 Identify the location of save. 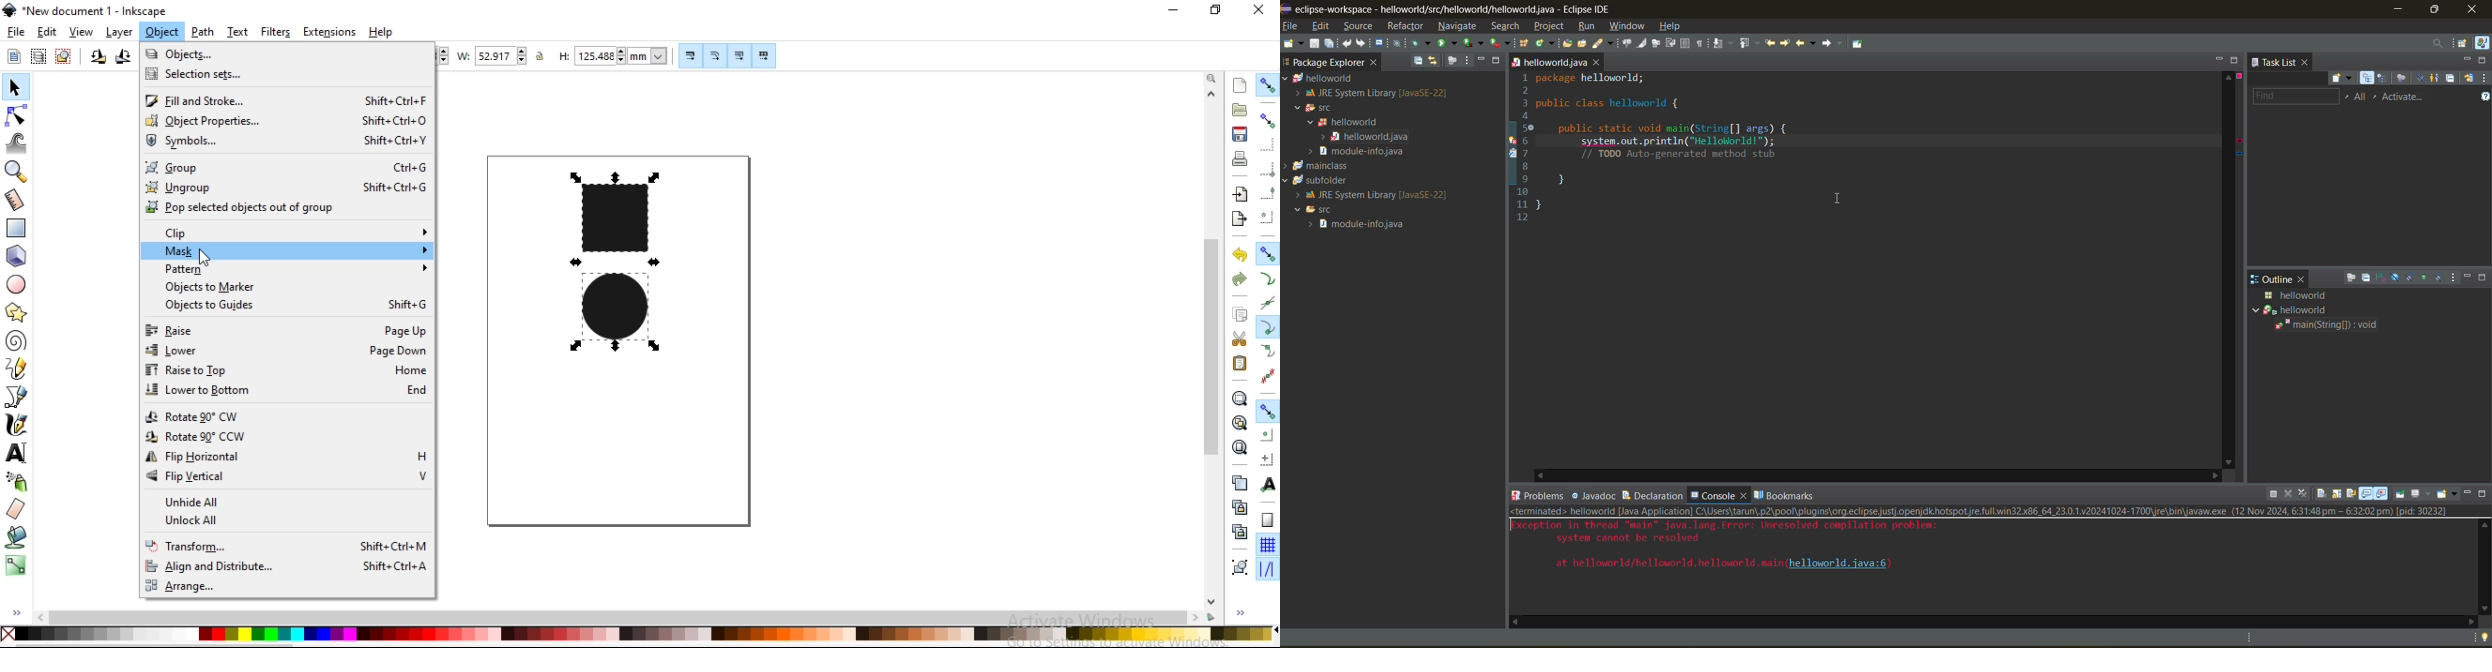
(1314, 44).